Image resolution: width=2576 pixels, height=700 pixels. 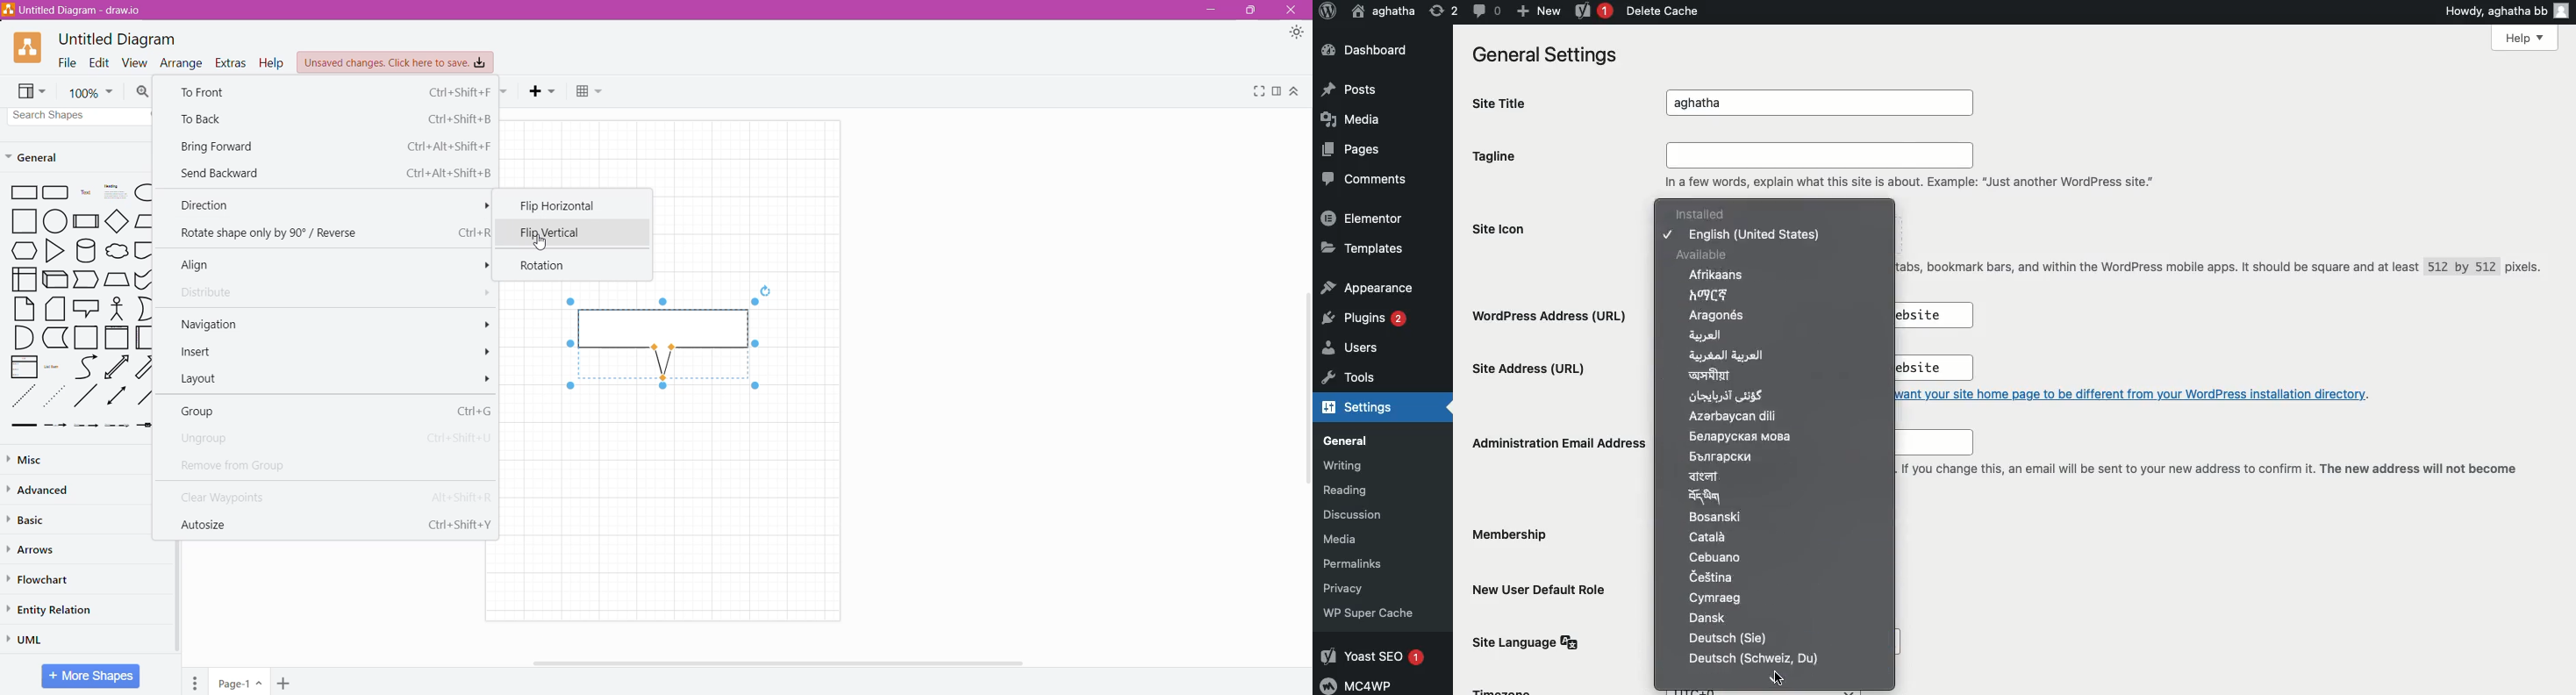 I want to click on The Site Icon is what you see in browser tabs, bookmark bars, and within the WordPress mobile apps. It should be square and at least 512 by 512 pixels., so click(x=2222, y=273).